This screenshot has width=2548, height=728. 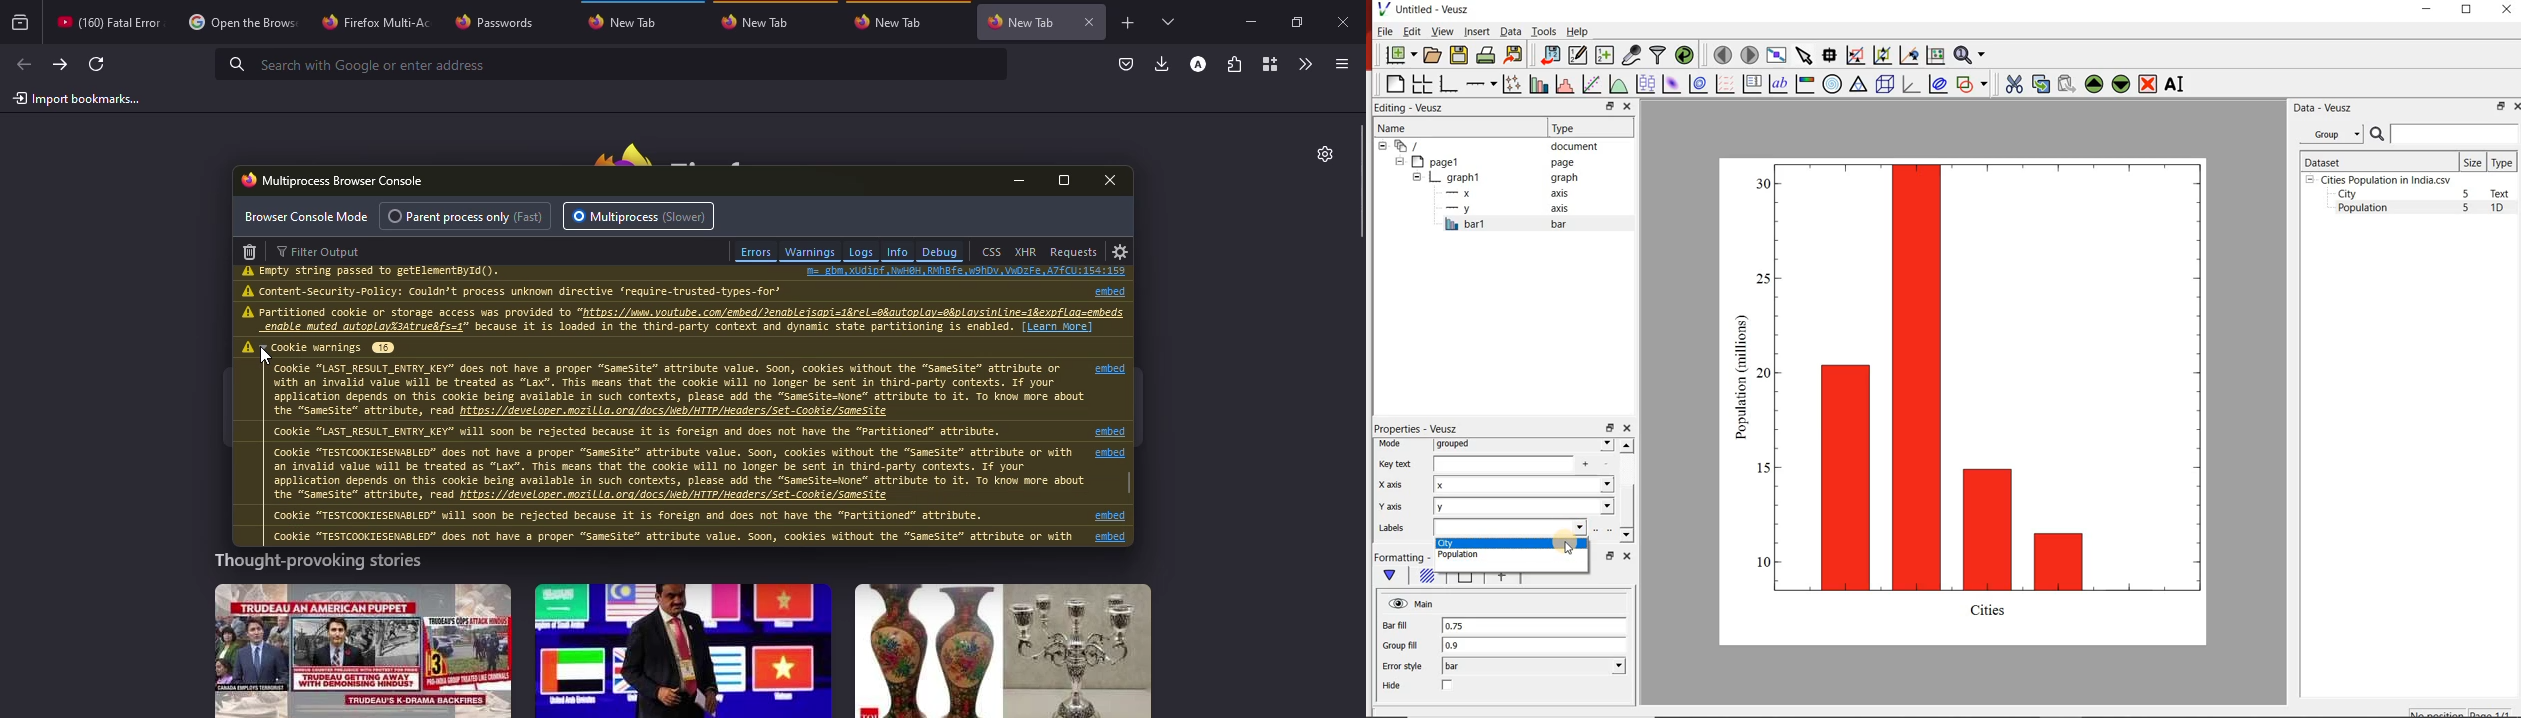 What do you see at coordinates (1022, 19) in the screenshot?
I see `tab` at bounding box center [1022, 19].